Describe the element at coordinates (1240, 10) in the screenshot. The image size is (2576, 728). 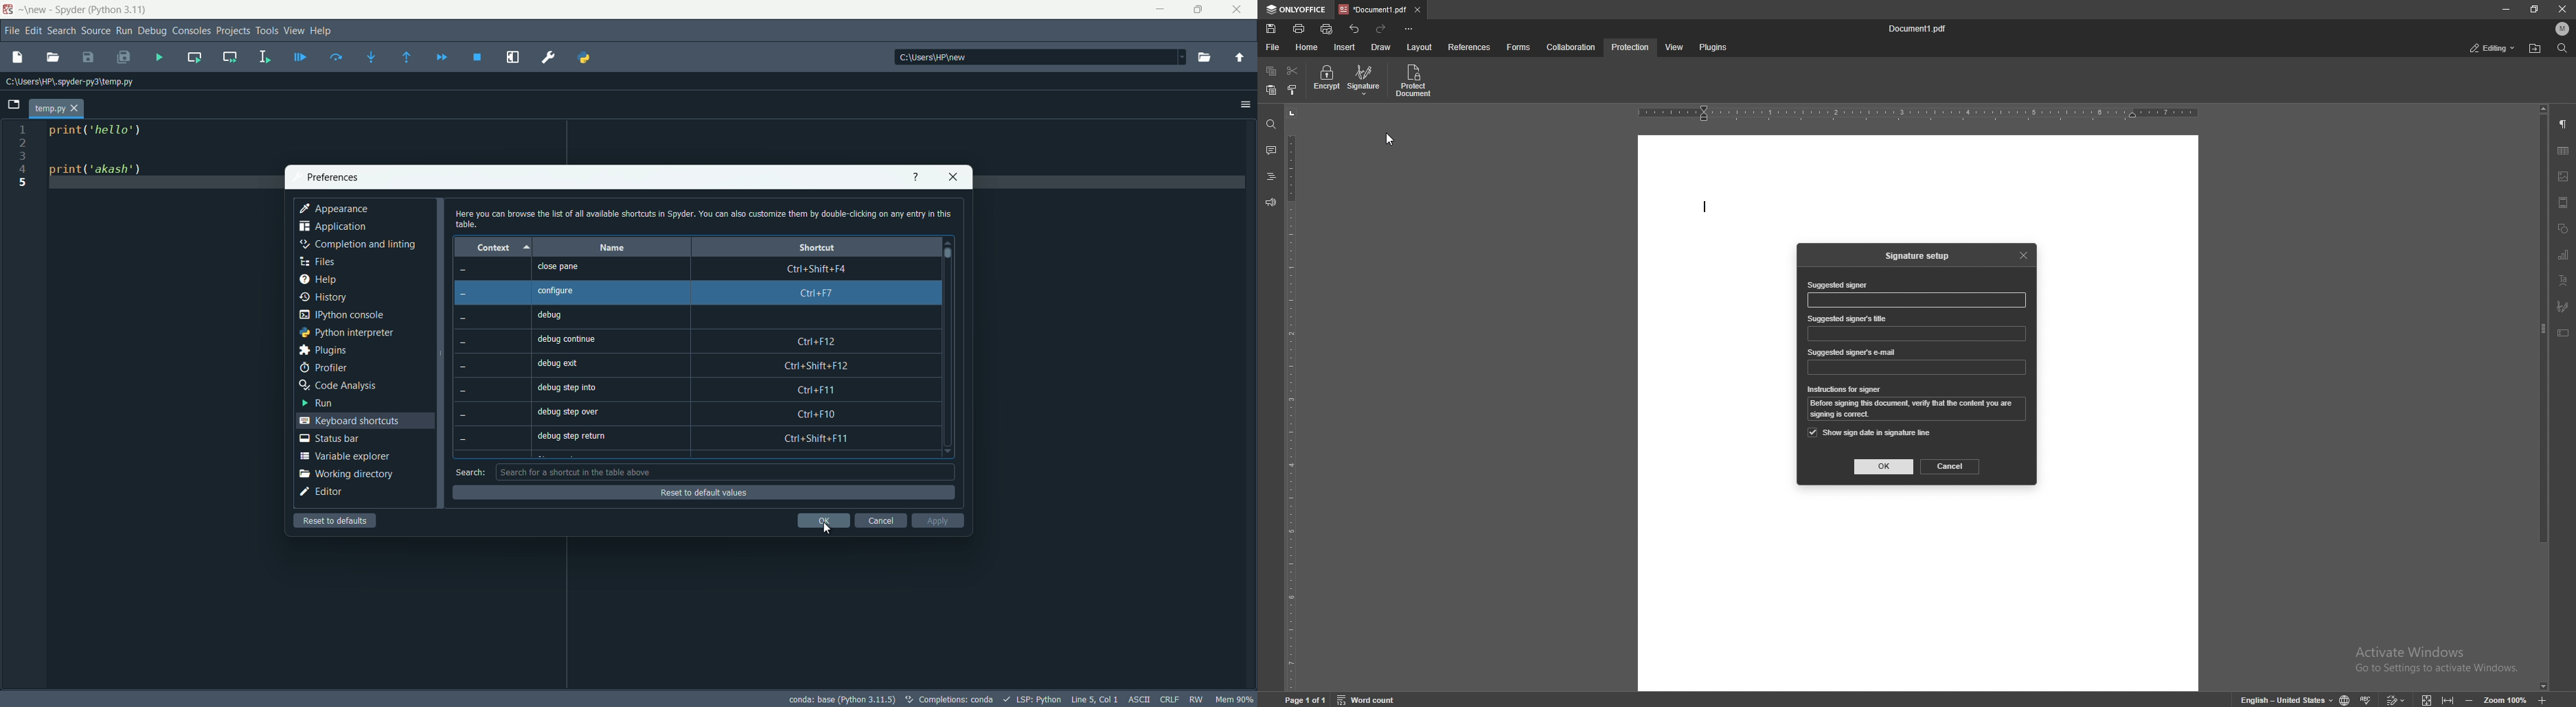
I see `close app` at that location.